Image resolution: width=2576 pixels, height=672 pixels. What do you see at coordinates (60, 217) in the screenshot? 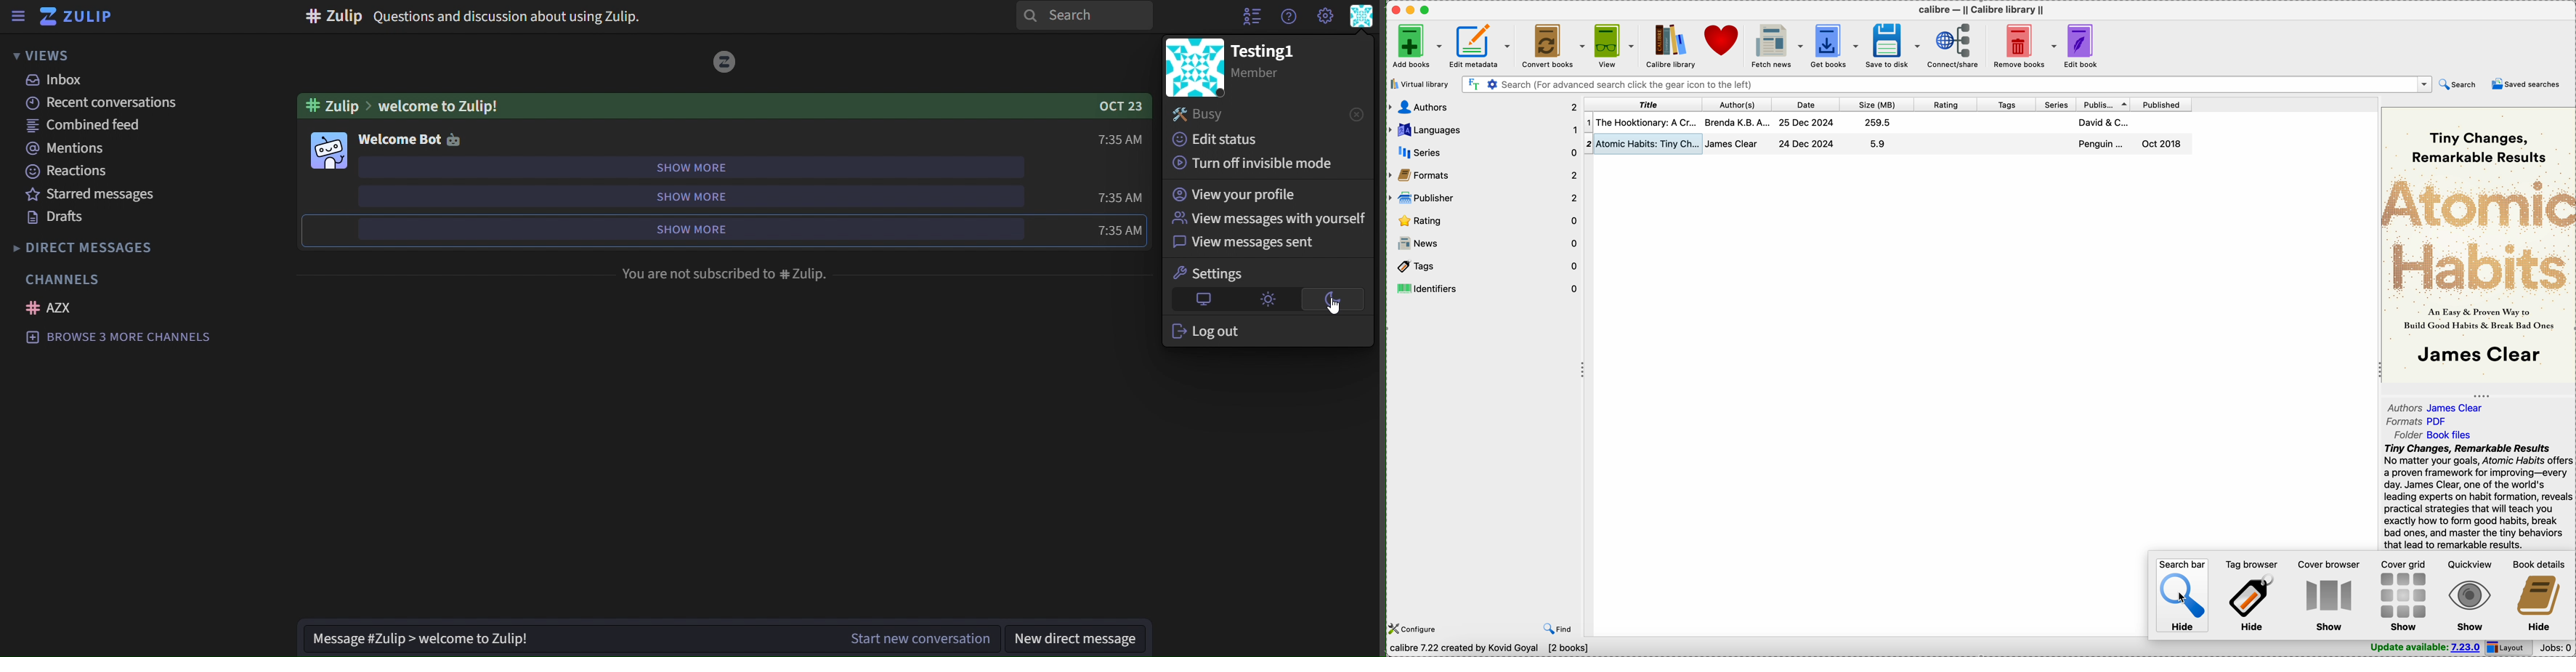
I see `drafts` at bounding box center [60, 217].